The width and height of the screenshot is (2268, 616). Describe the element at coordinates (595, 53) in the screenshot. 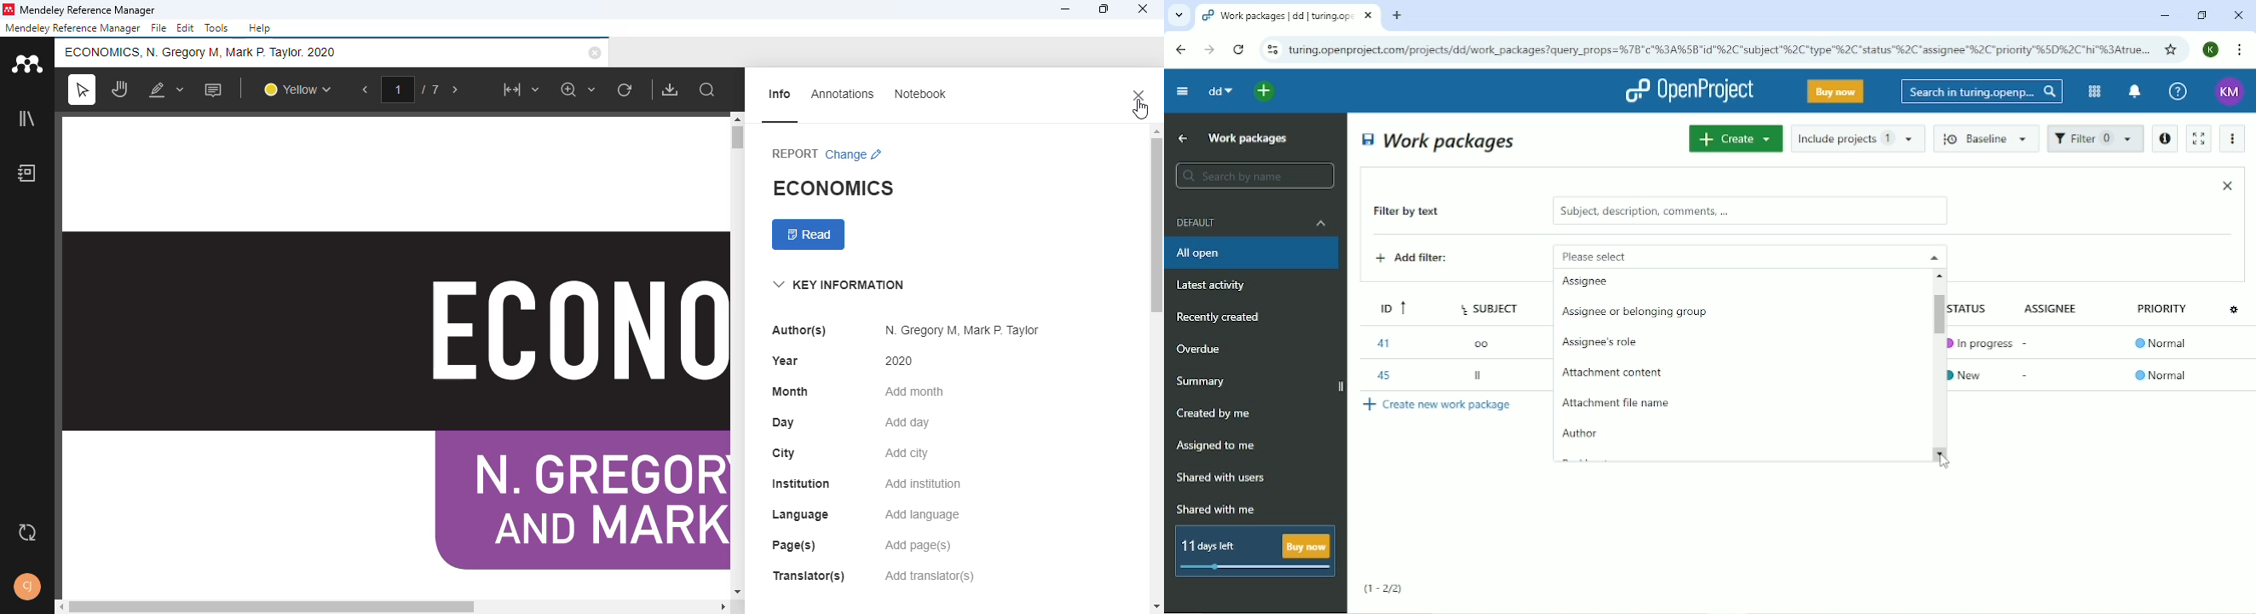

I see `cancel/remove` at that location.